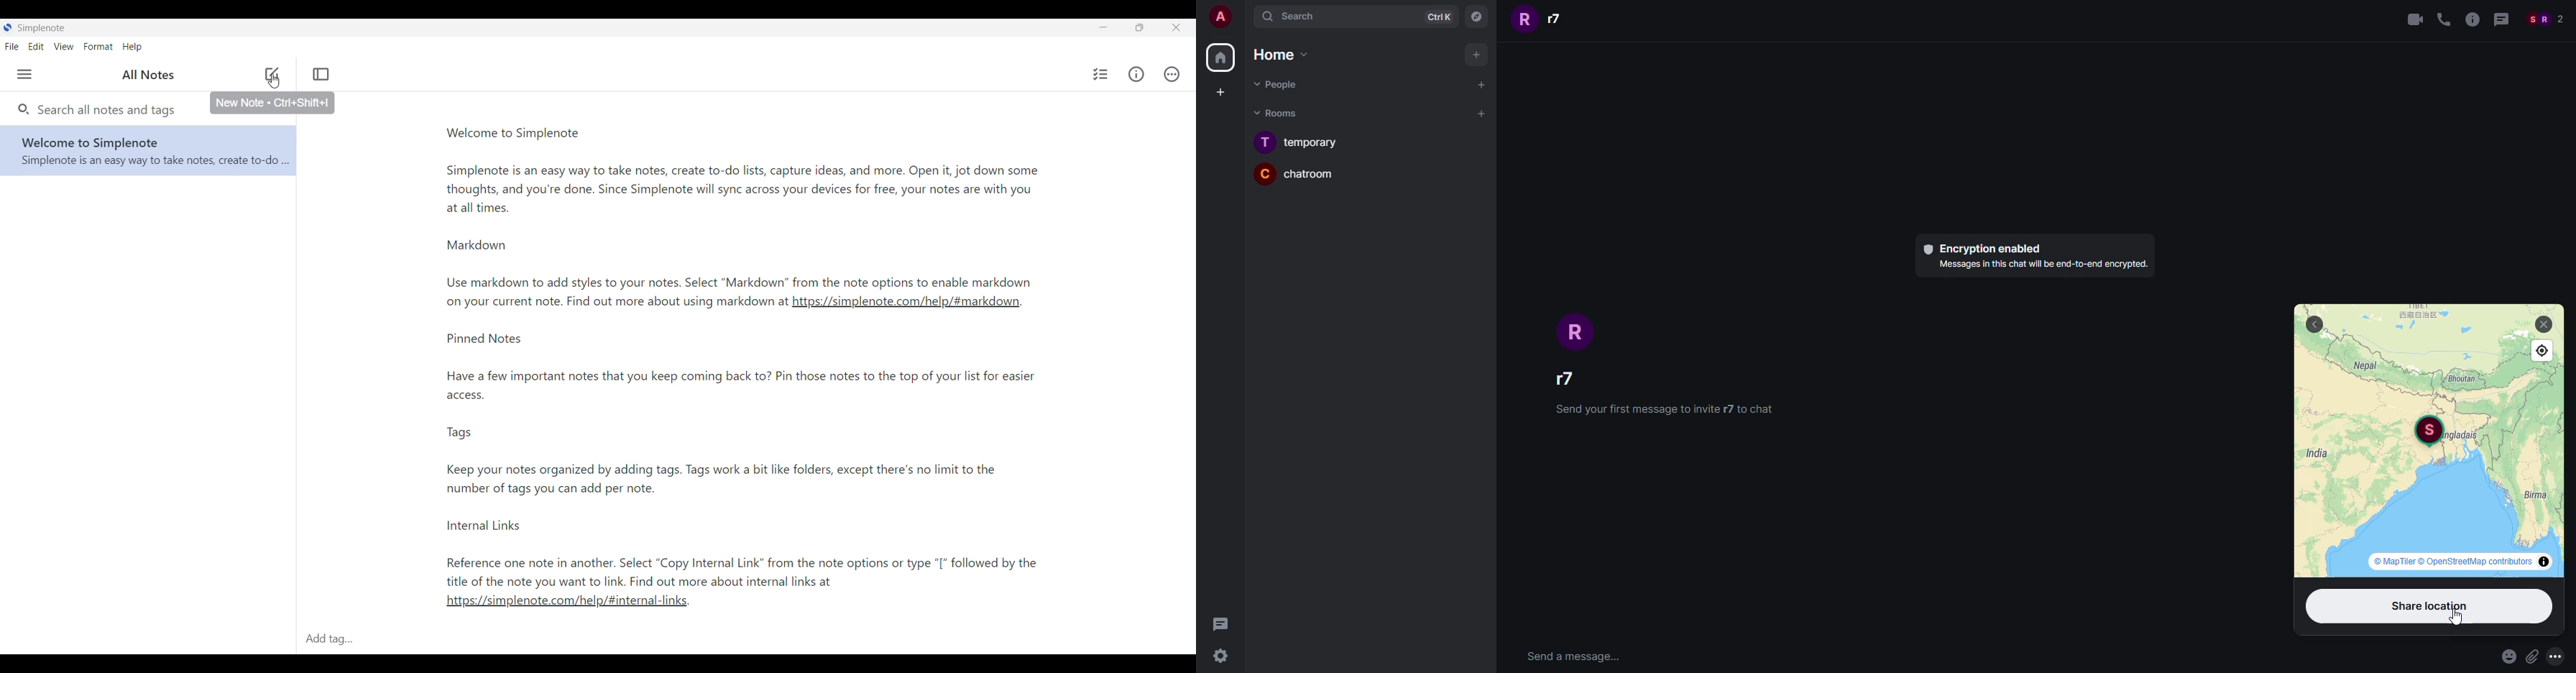  Describe the element at coordinates (915, 303) in the screenshot. I see `Link1` at that location.